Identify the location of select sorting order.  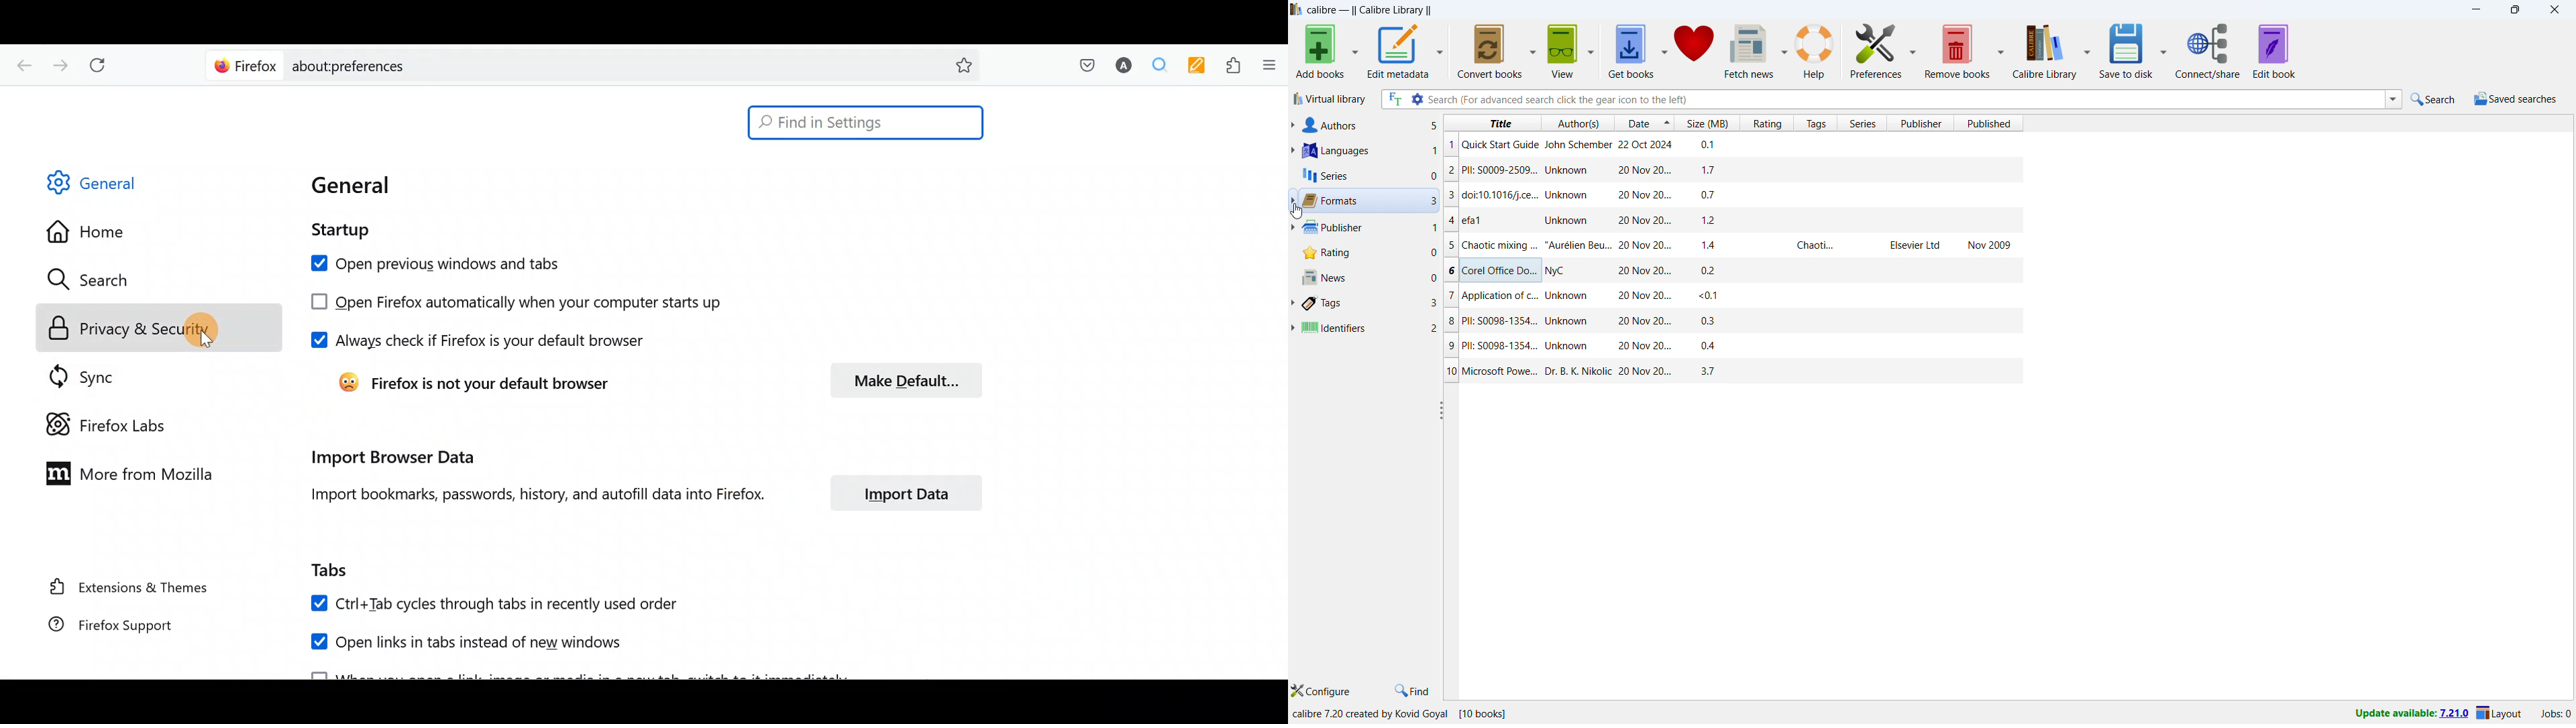
(1665, 122).